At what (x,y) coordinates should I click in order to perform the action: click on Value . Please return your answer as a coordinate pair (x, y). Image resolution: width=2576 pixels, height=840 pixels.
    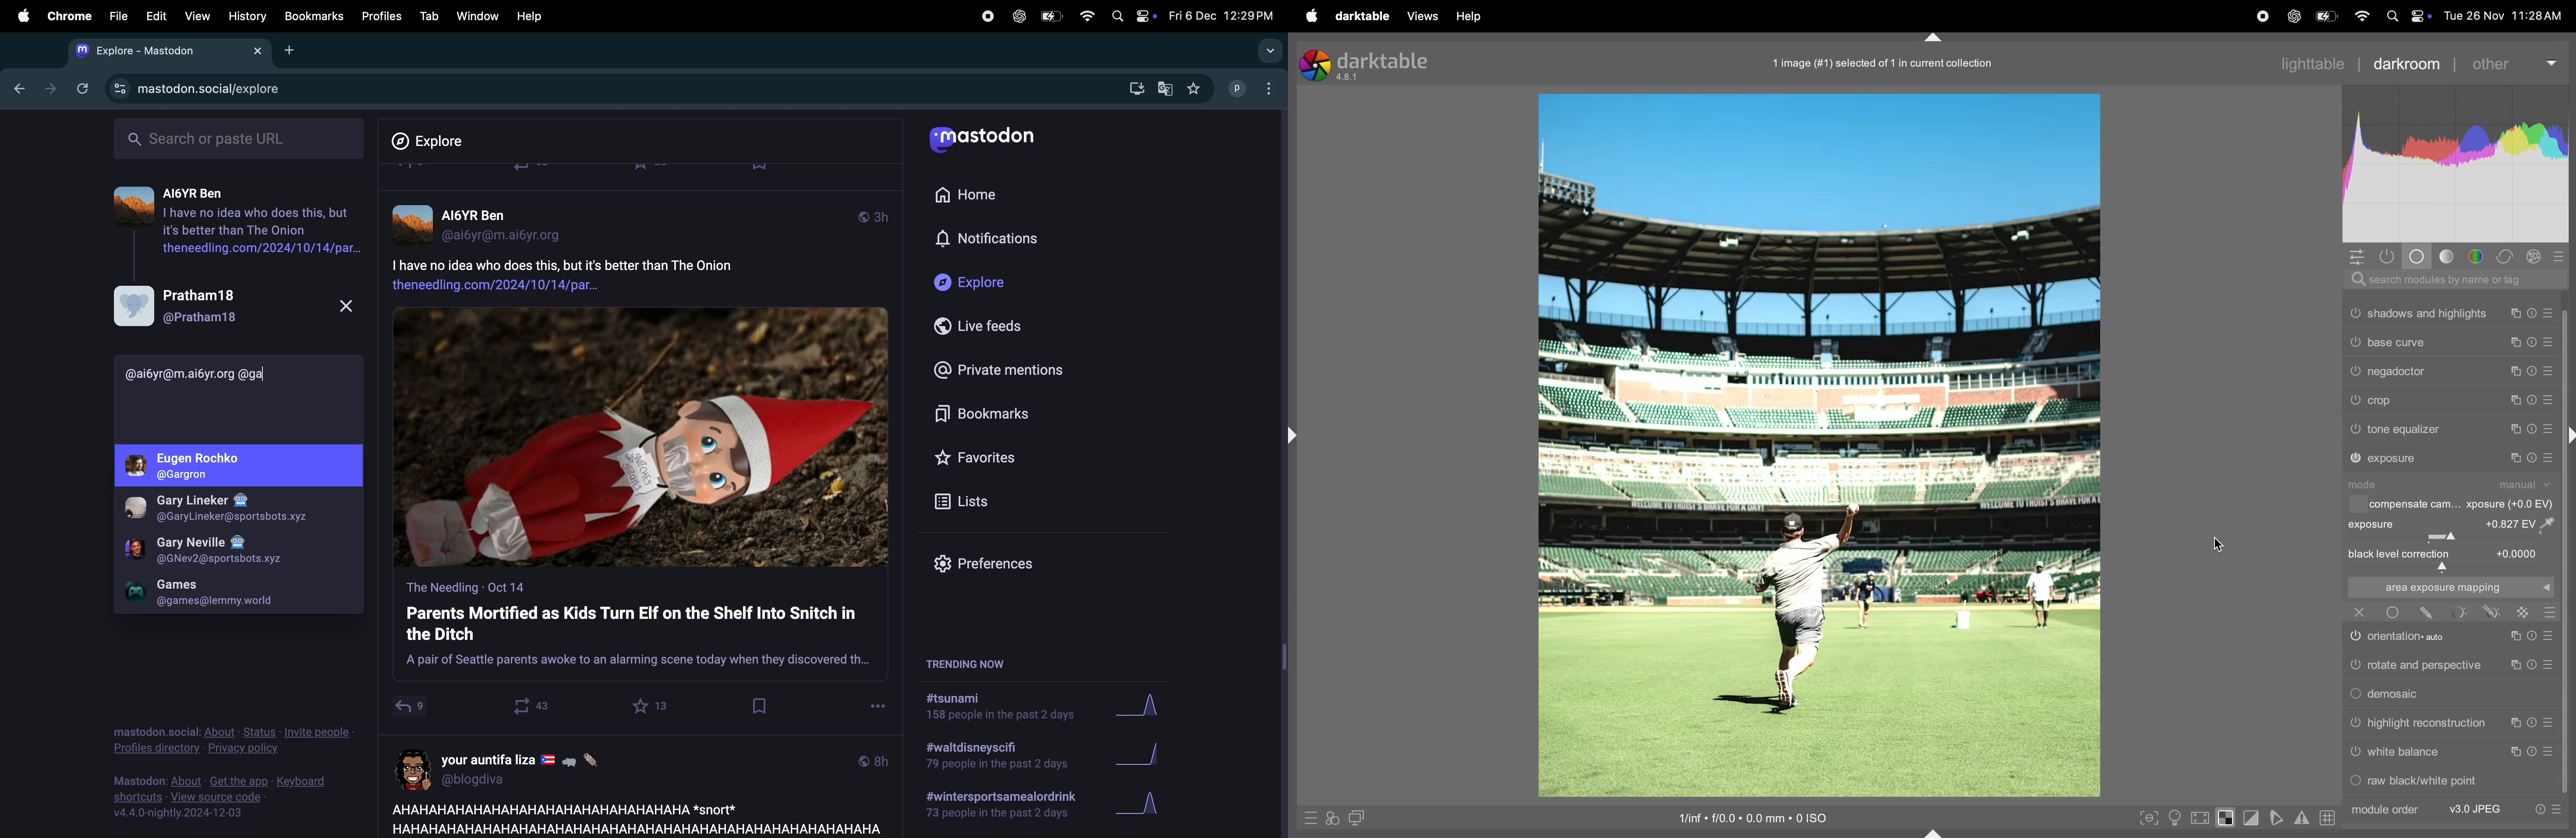
    Looking at the image, I should click on (2518, 553).